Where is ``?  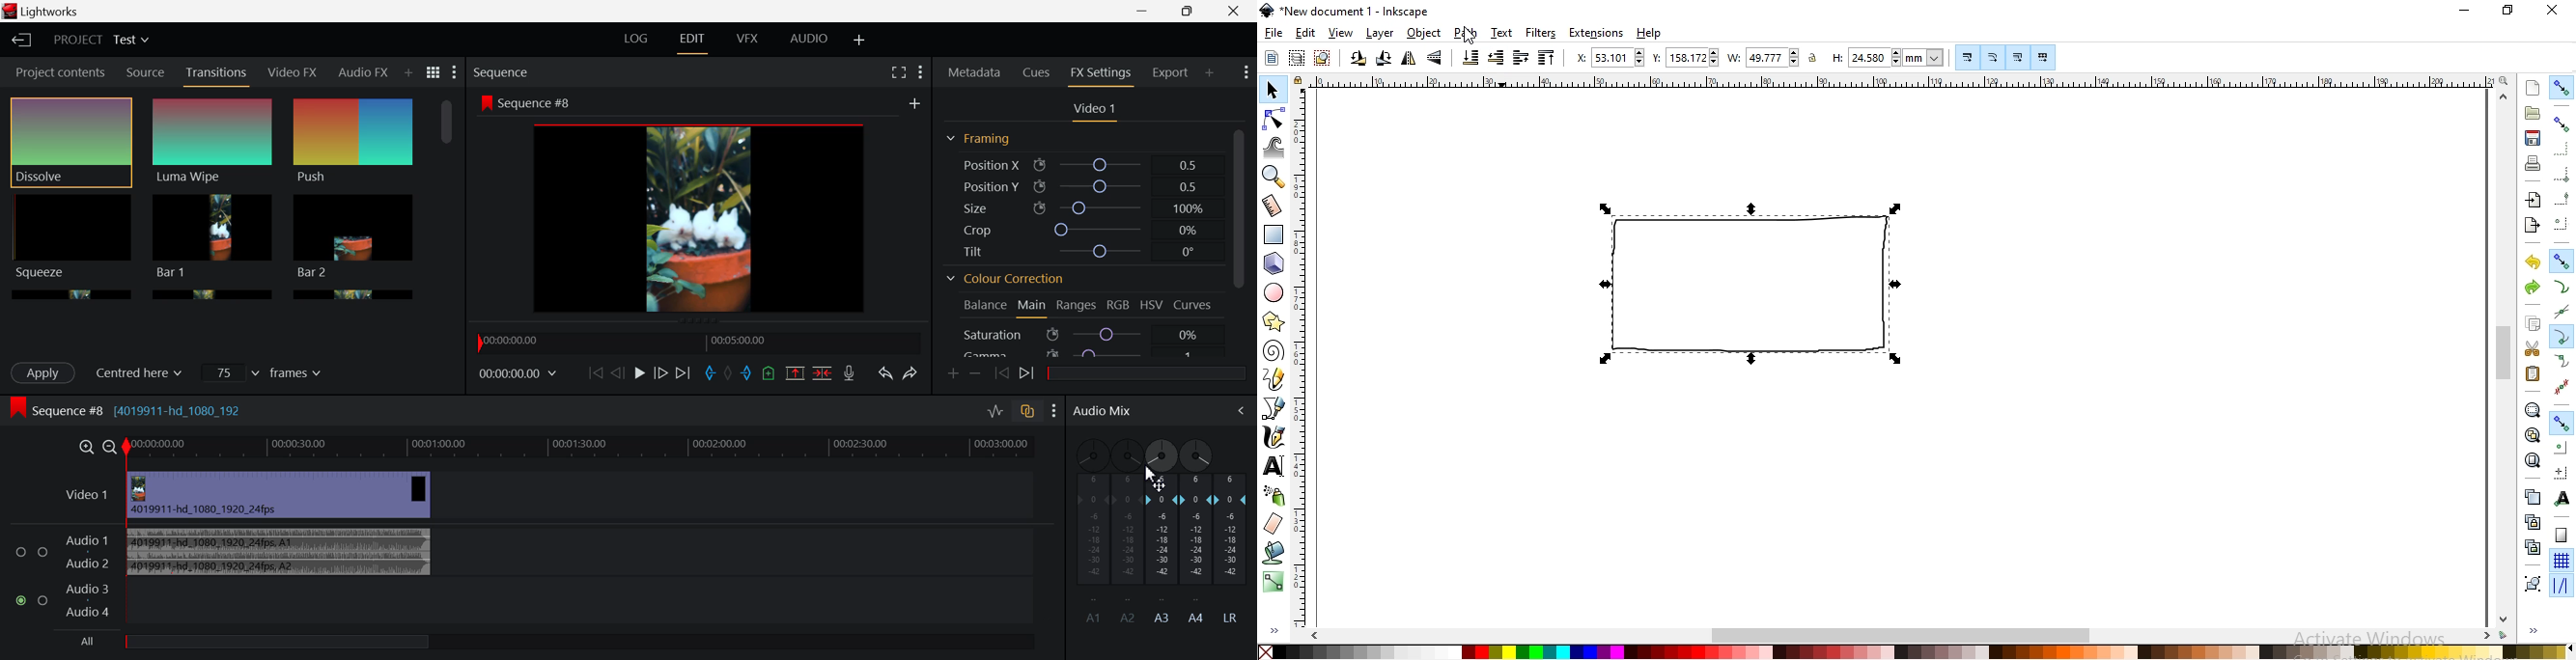  is located at coordinates (1995, 56).